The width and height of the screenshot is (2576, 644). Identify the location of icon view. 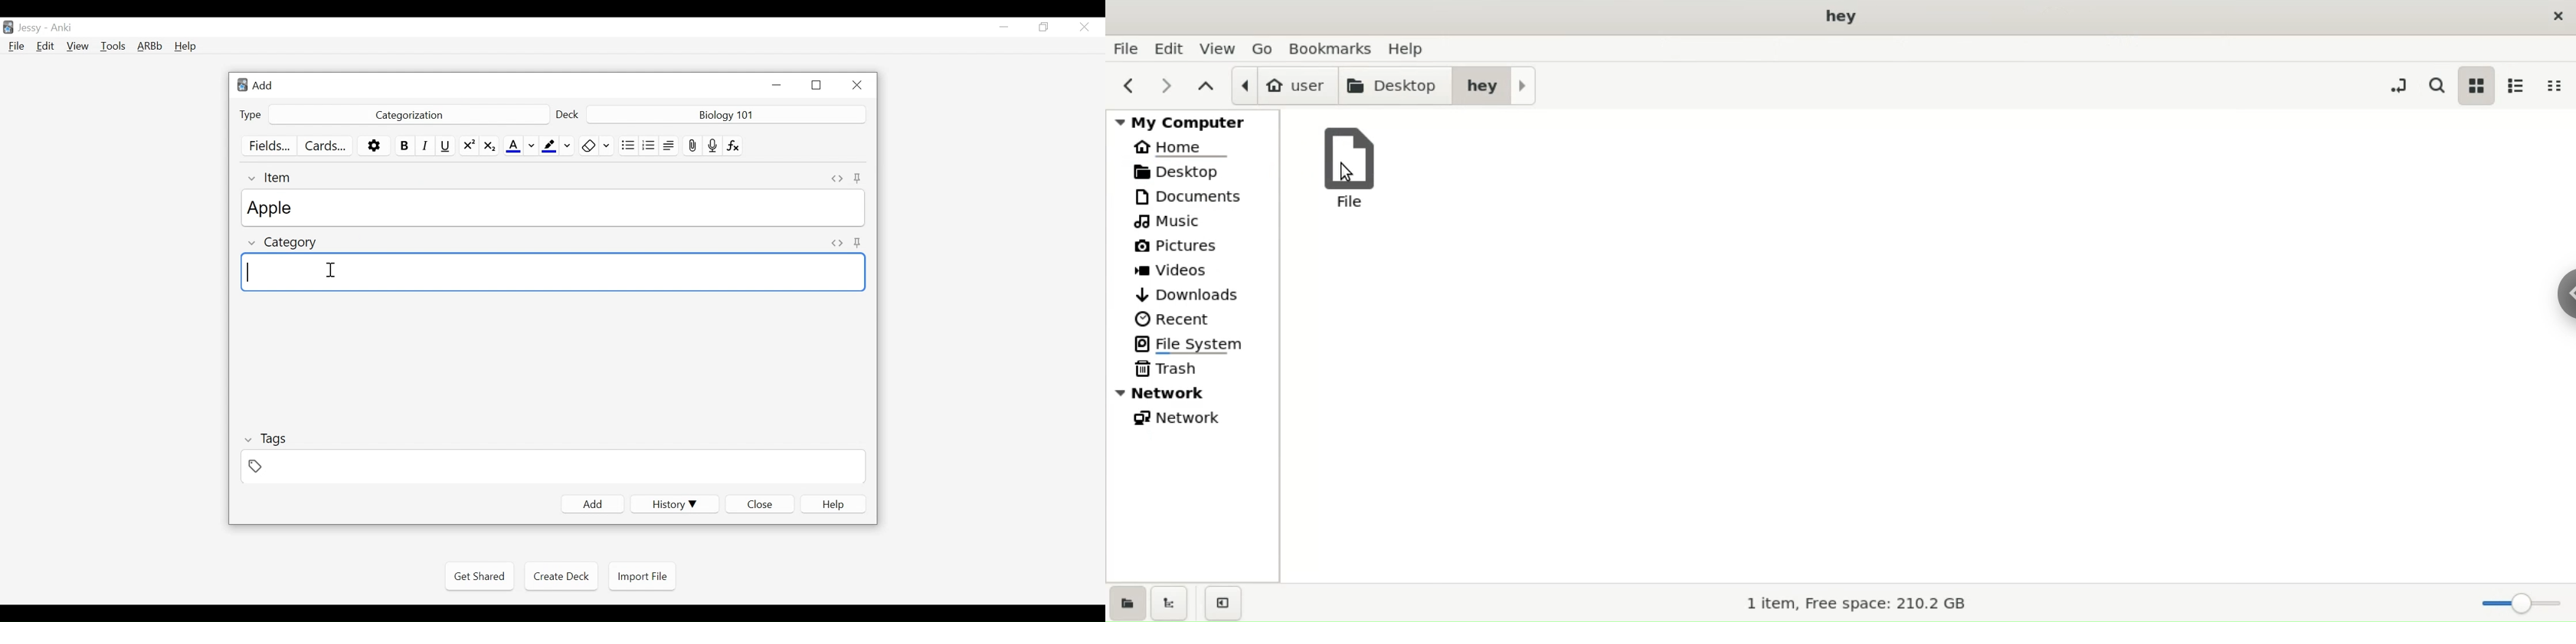
(2476, 85).